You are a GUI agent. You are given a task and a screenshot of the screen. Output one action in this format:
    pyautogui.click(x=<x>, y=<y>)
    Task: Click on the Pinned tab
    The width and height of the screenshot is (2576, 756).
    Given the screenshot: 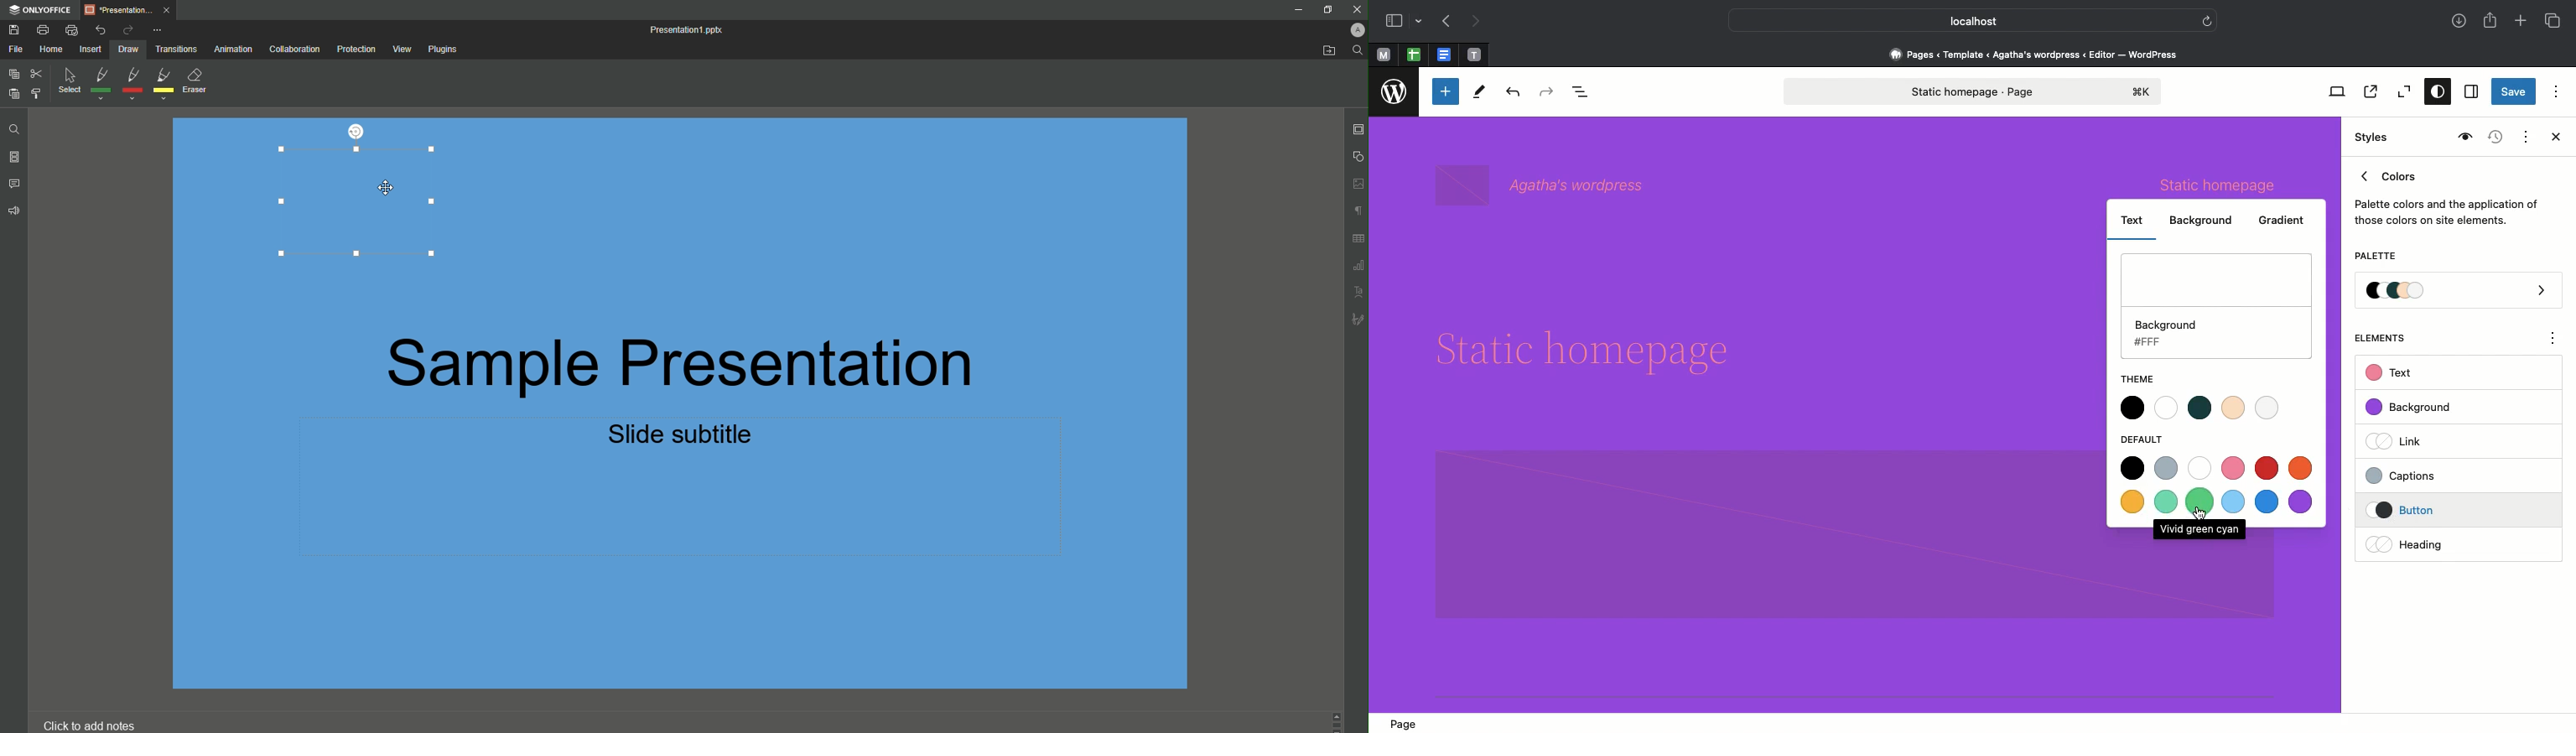 What is the action you would take?
    pyautogui.click(x=1475, y=55)
    